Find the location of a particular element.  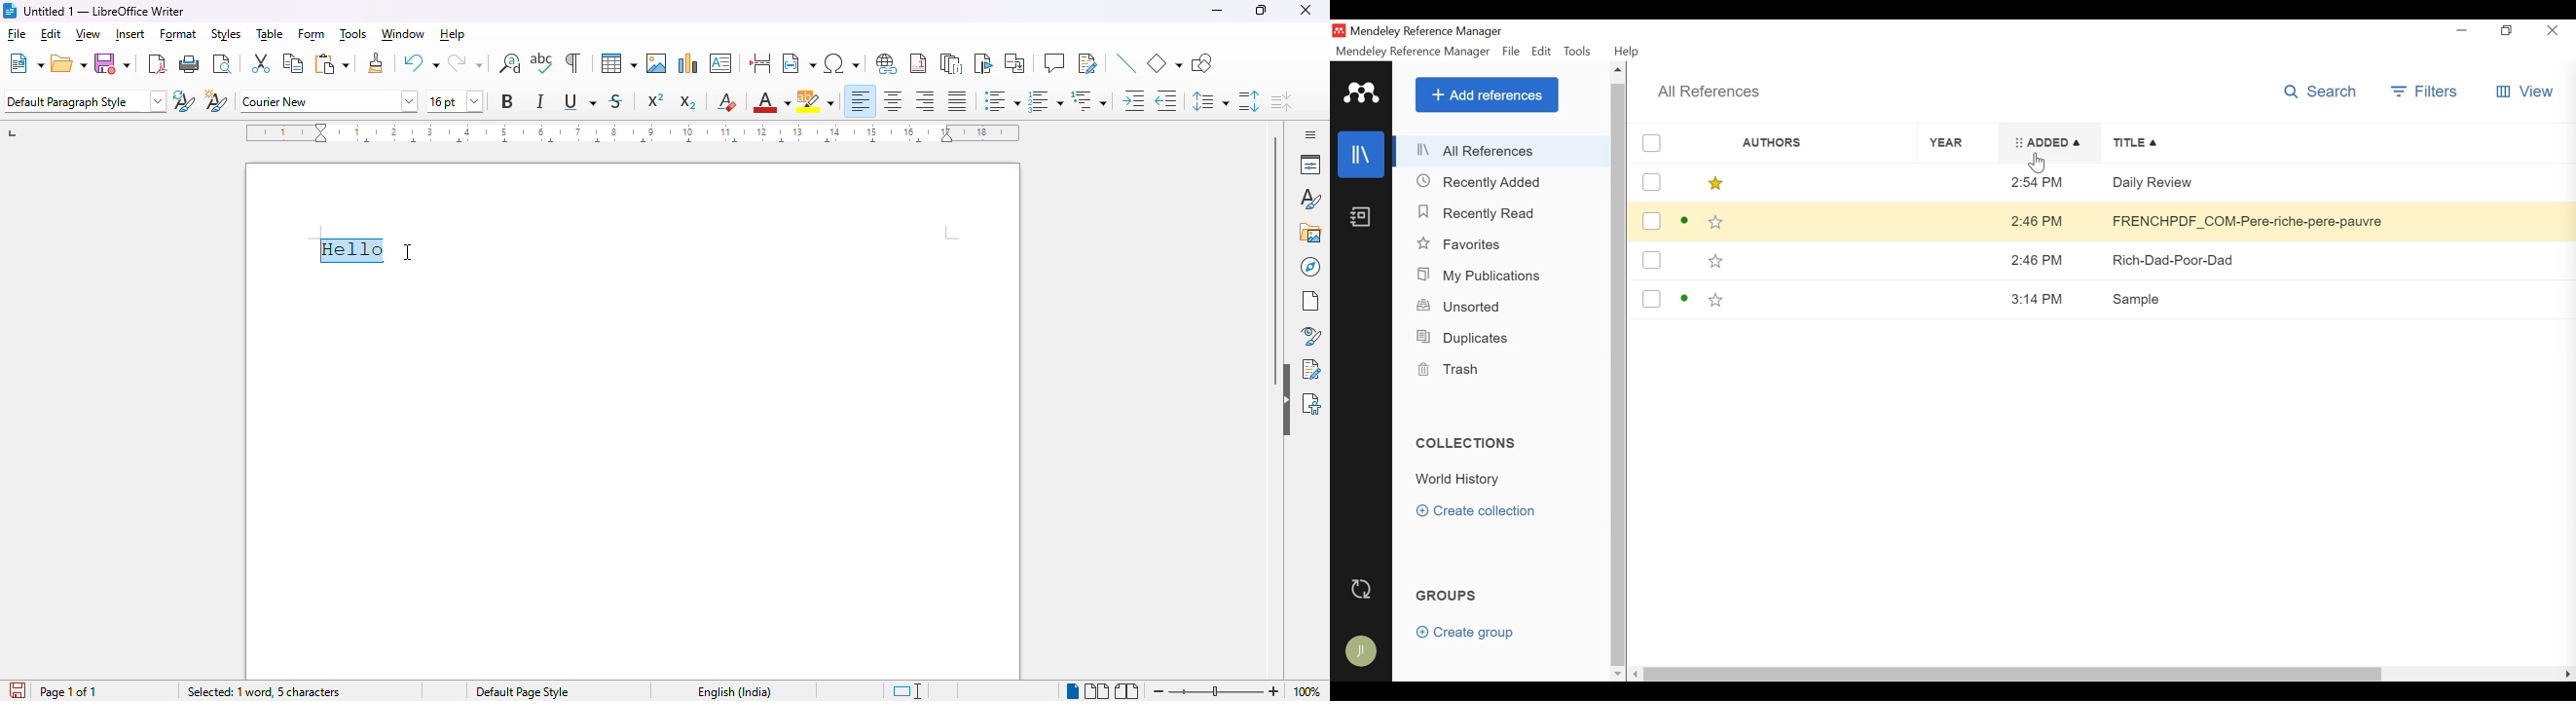

Mendeley Reference Manger is located at coordinates (1430, 31).